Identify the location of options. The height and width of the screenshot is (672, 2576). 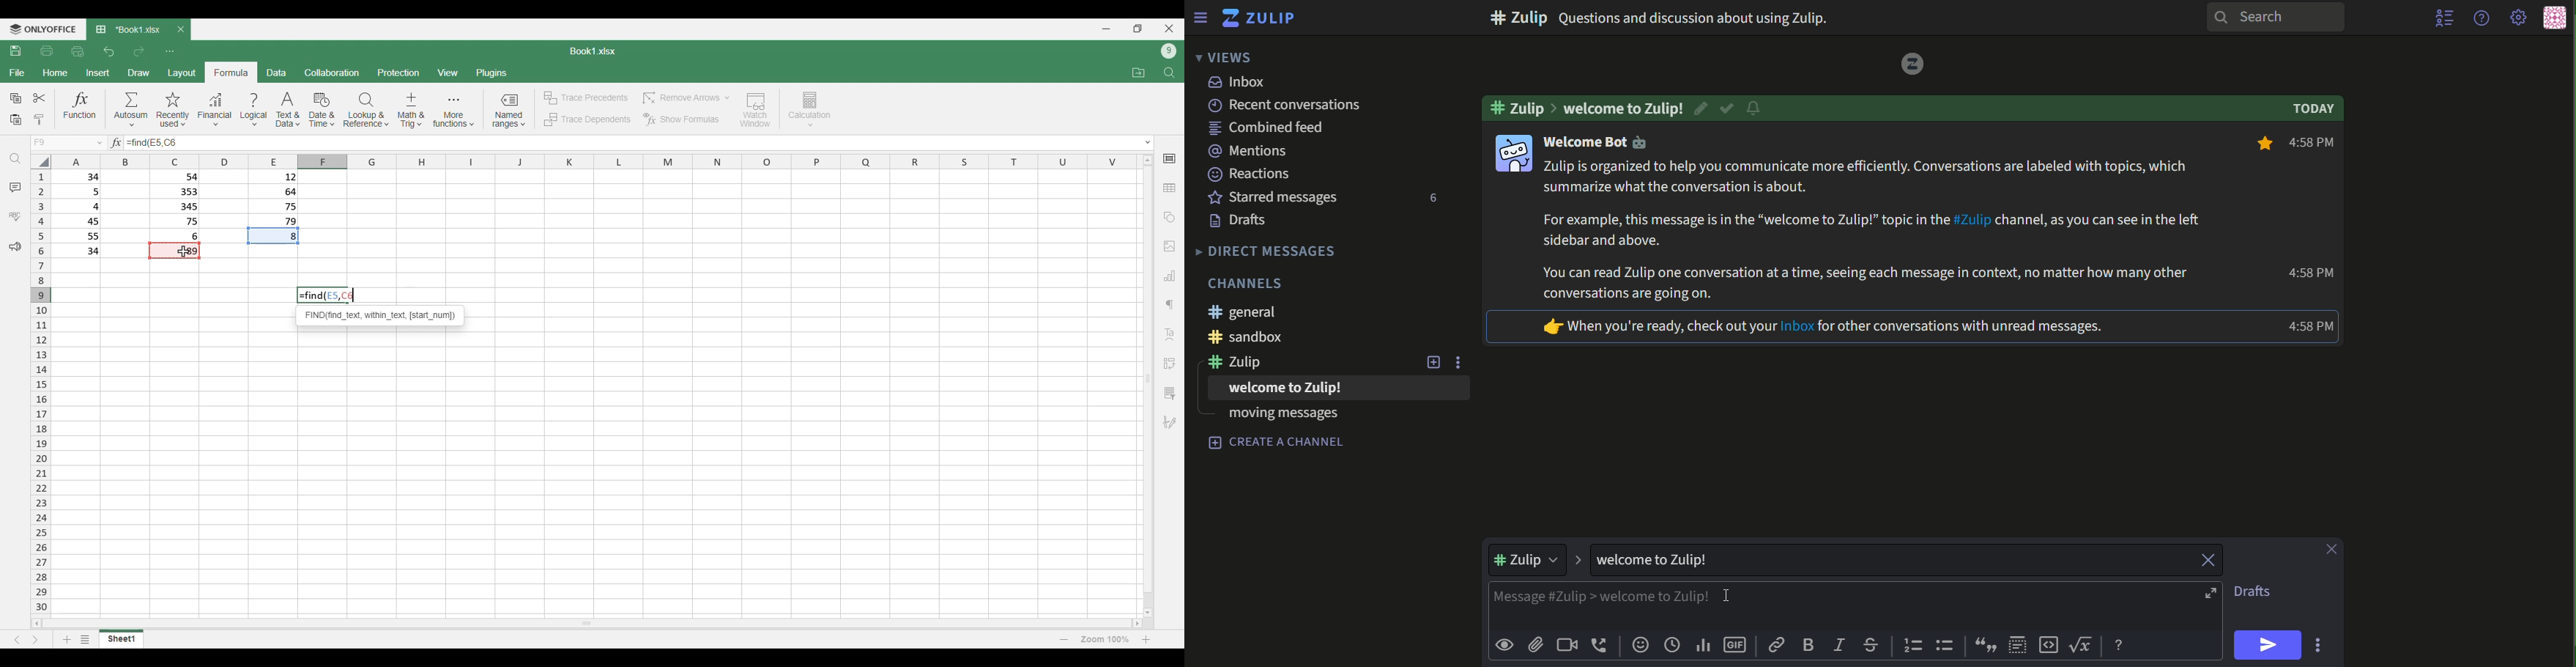
(2320, 644).